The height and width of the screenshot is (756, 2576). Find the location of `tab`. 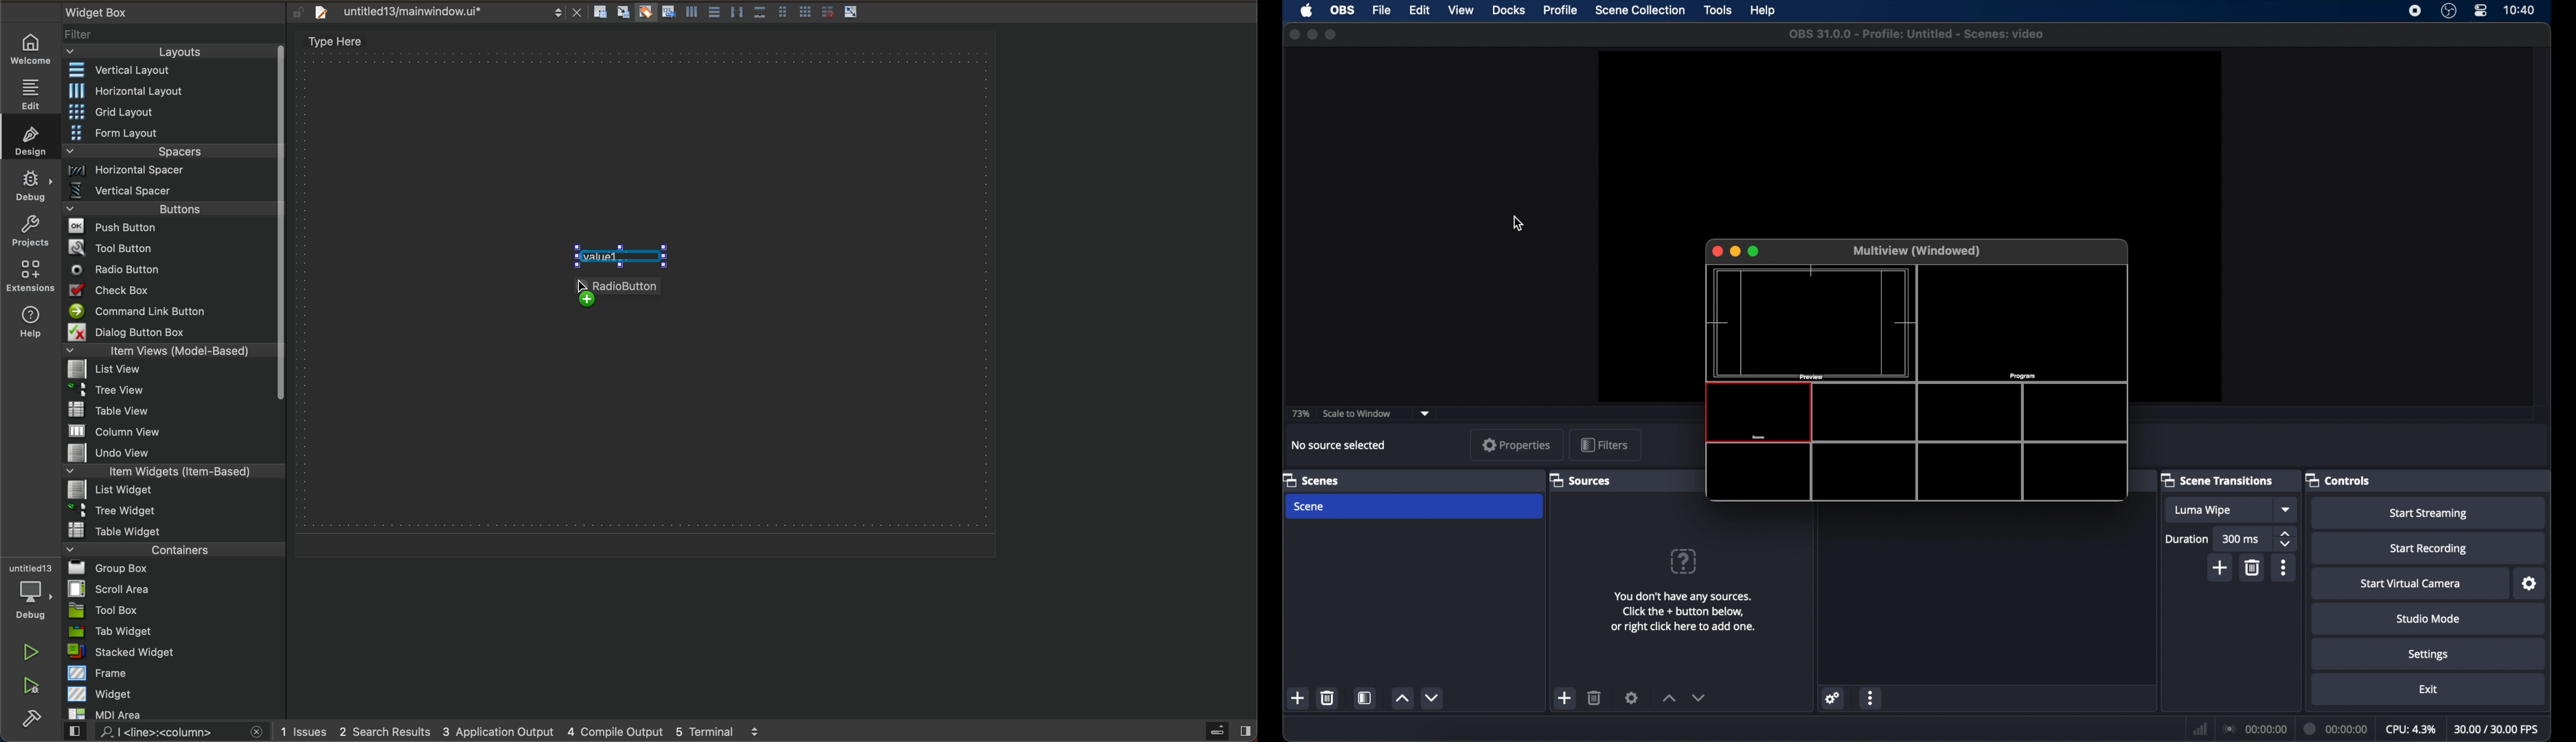

tab is located at coordinates (176, 631).